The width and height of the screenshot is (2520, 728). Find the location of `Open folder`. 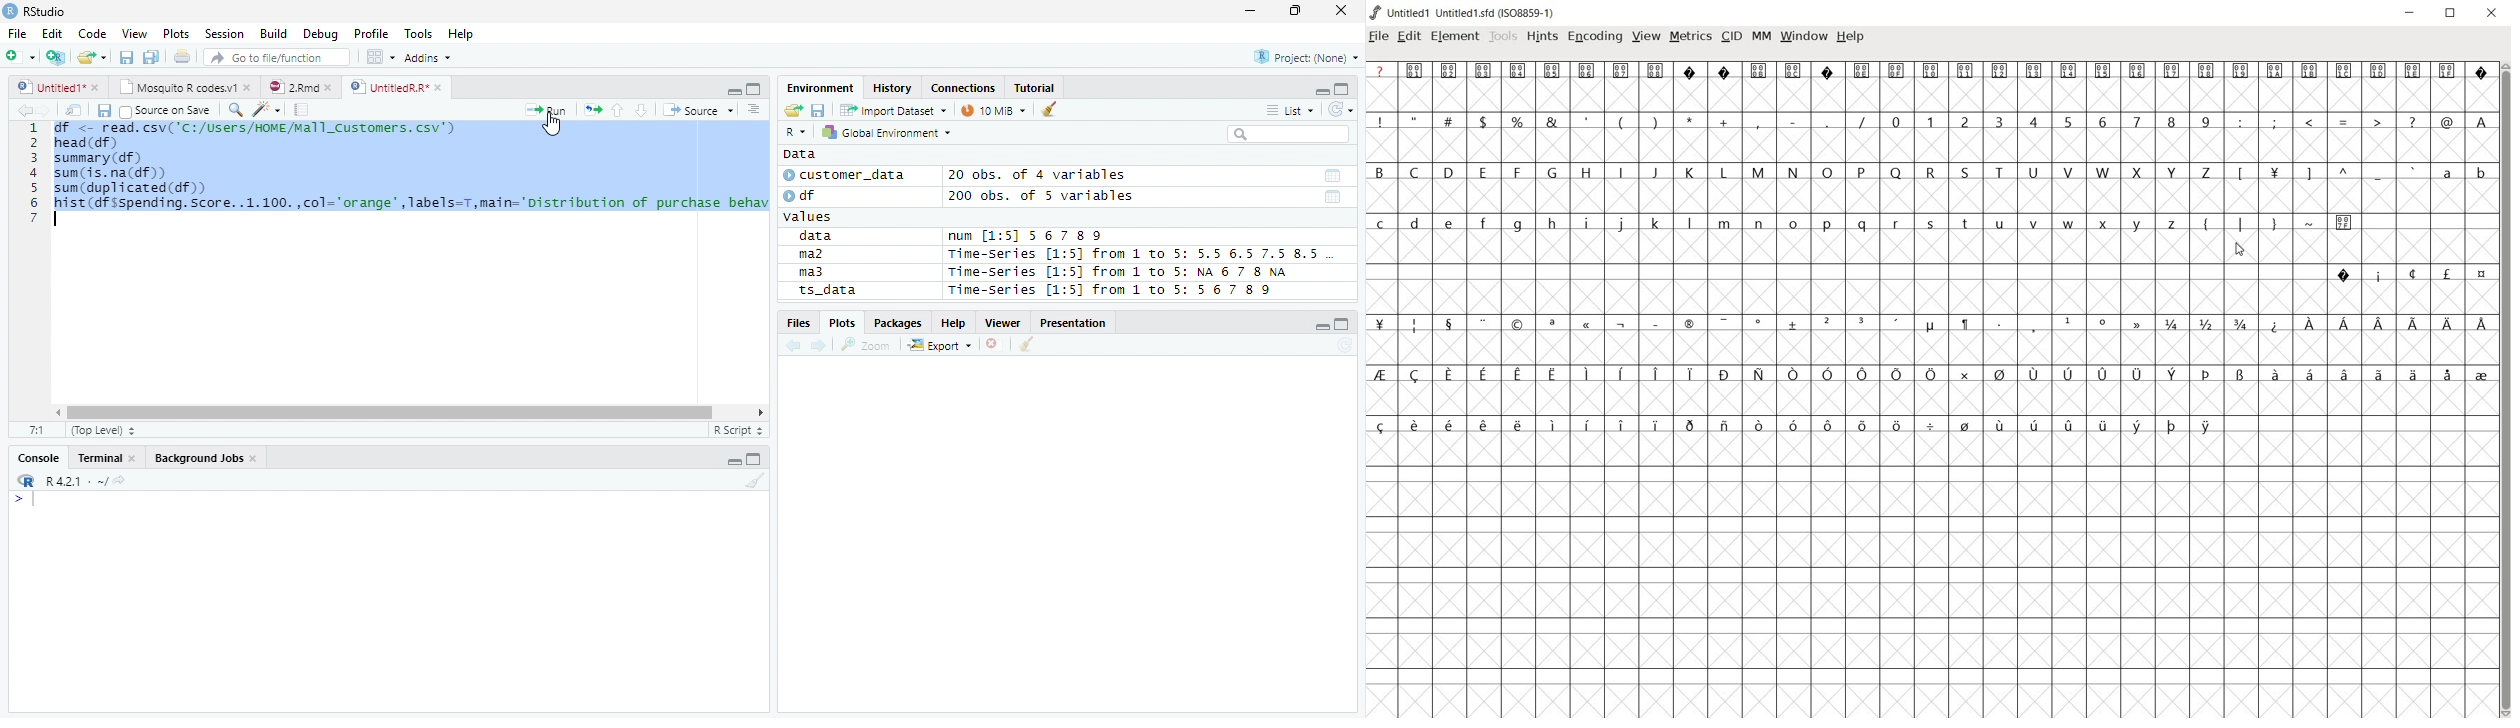

Open folder is located at coordinates (791, 111).